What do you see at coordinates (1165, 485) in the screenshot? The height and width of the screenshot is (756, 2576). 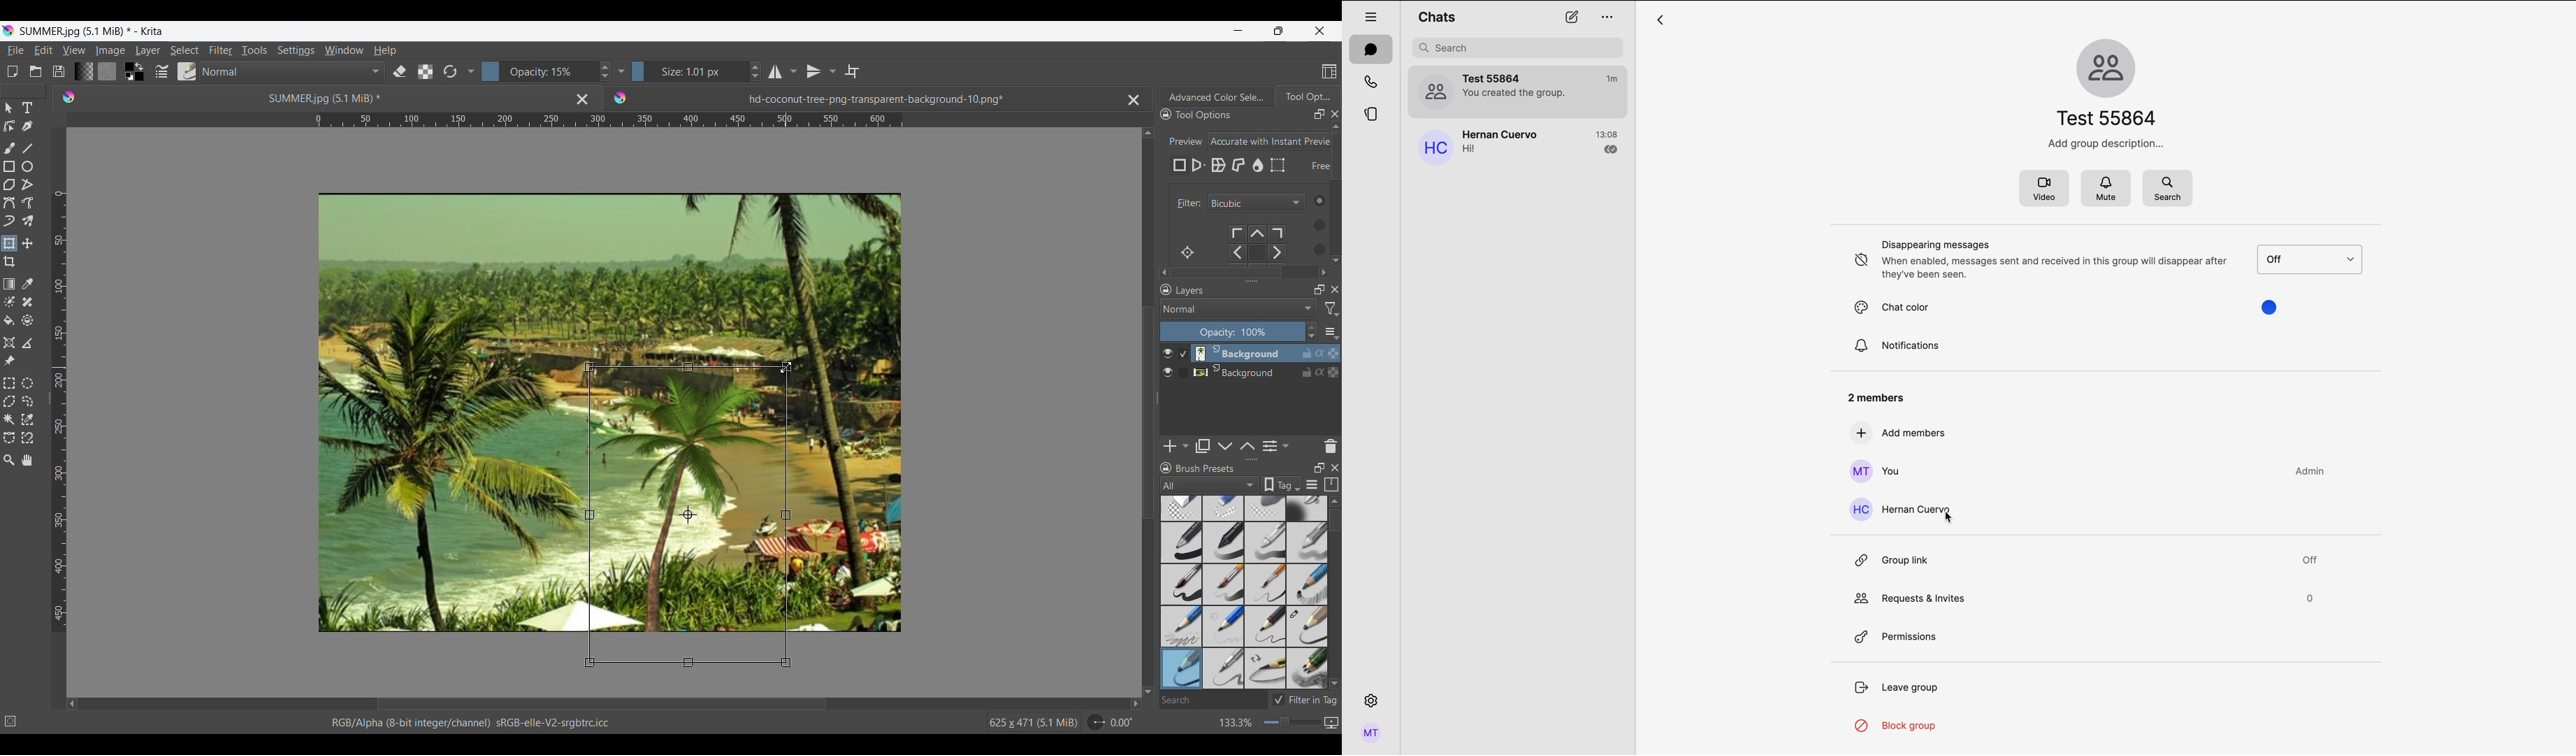 I see `Brush preset options` at bounding box center [1165, 485].